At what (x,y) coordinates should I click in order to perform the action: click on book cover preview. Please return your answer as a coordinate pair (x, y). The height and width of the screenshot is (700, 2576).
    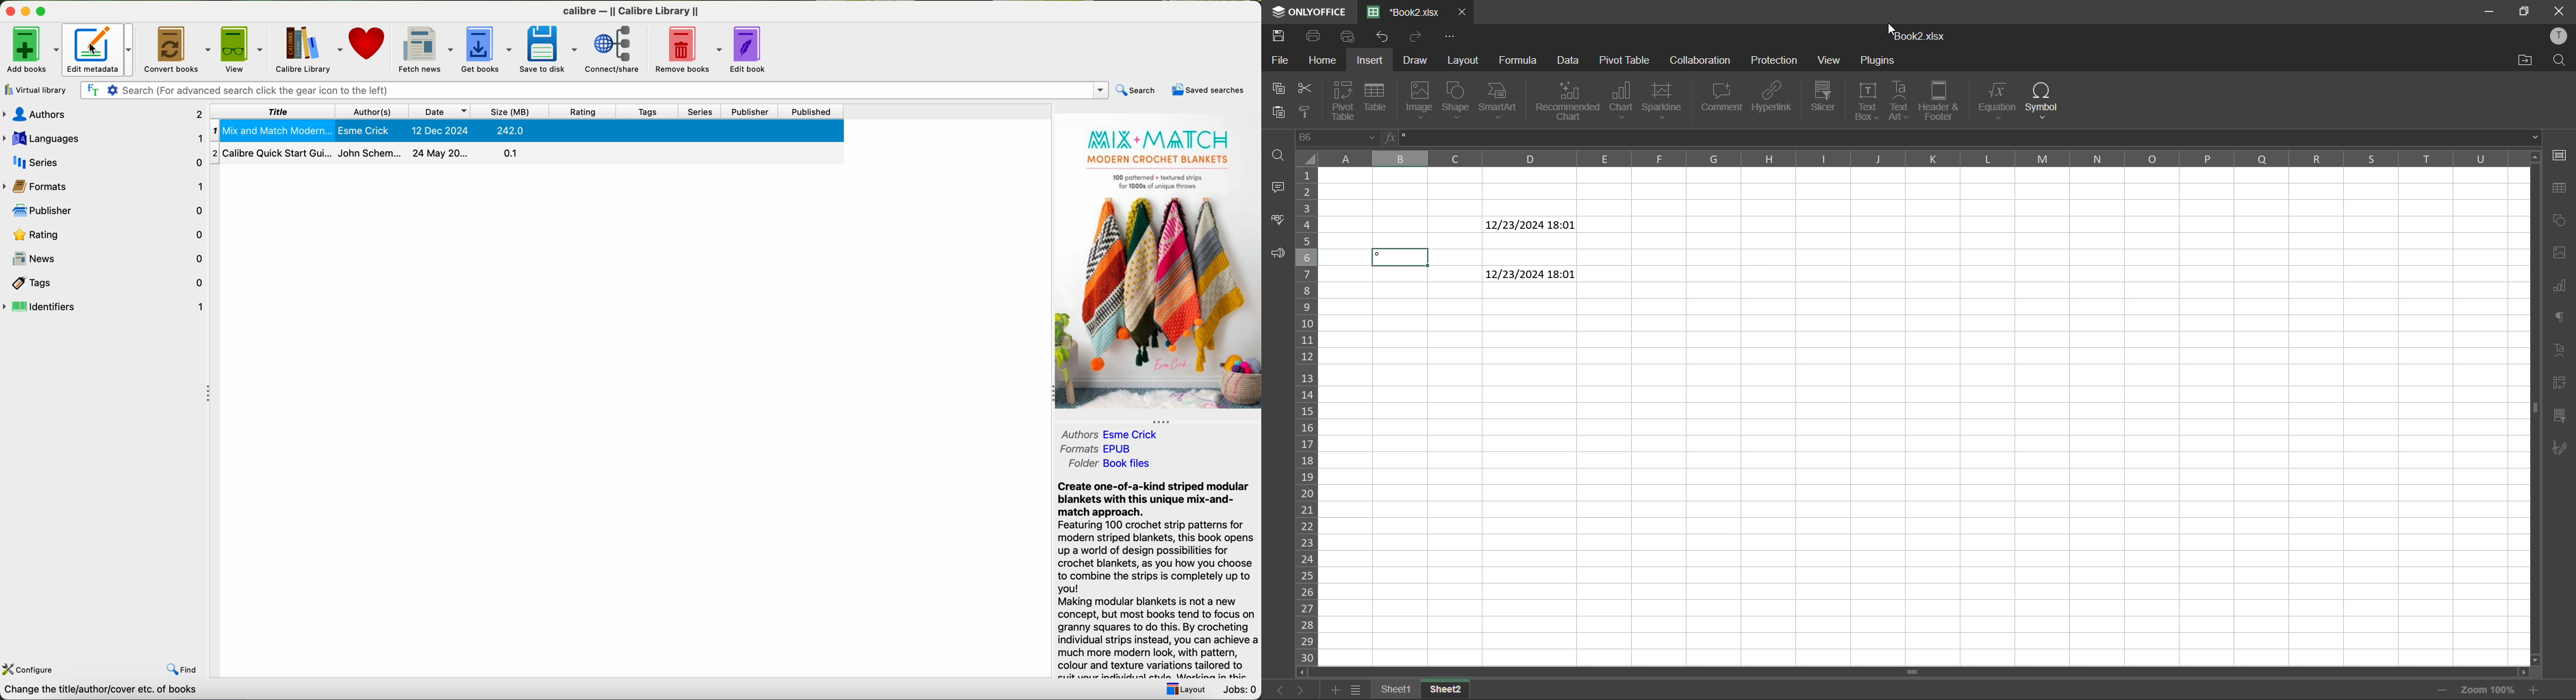
    Looking at the image, I should click on (1157, 263).